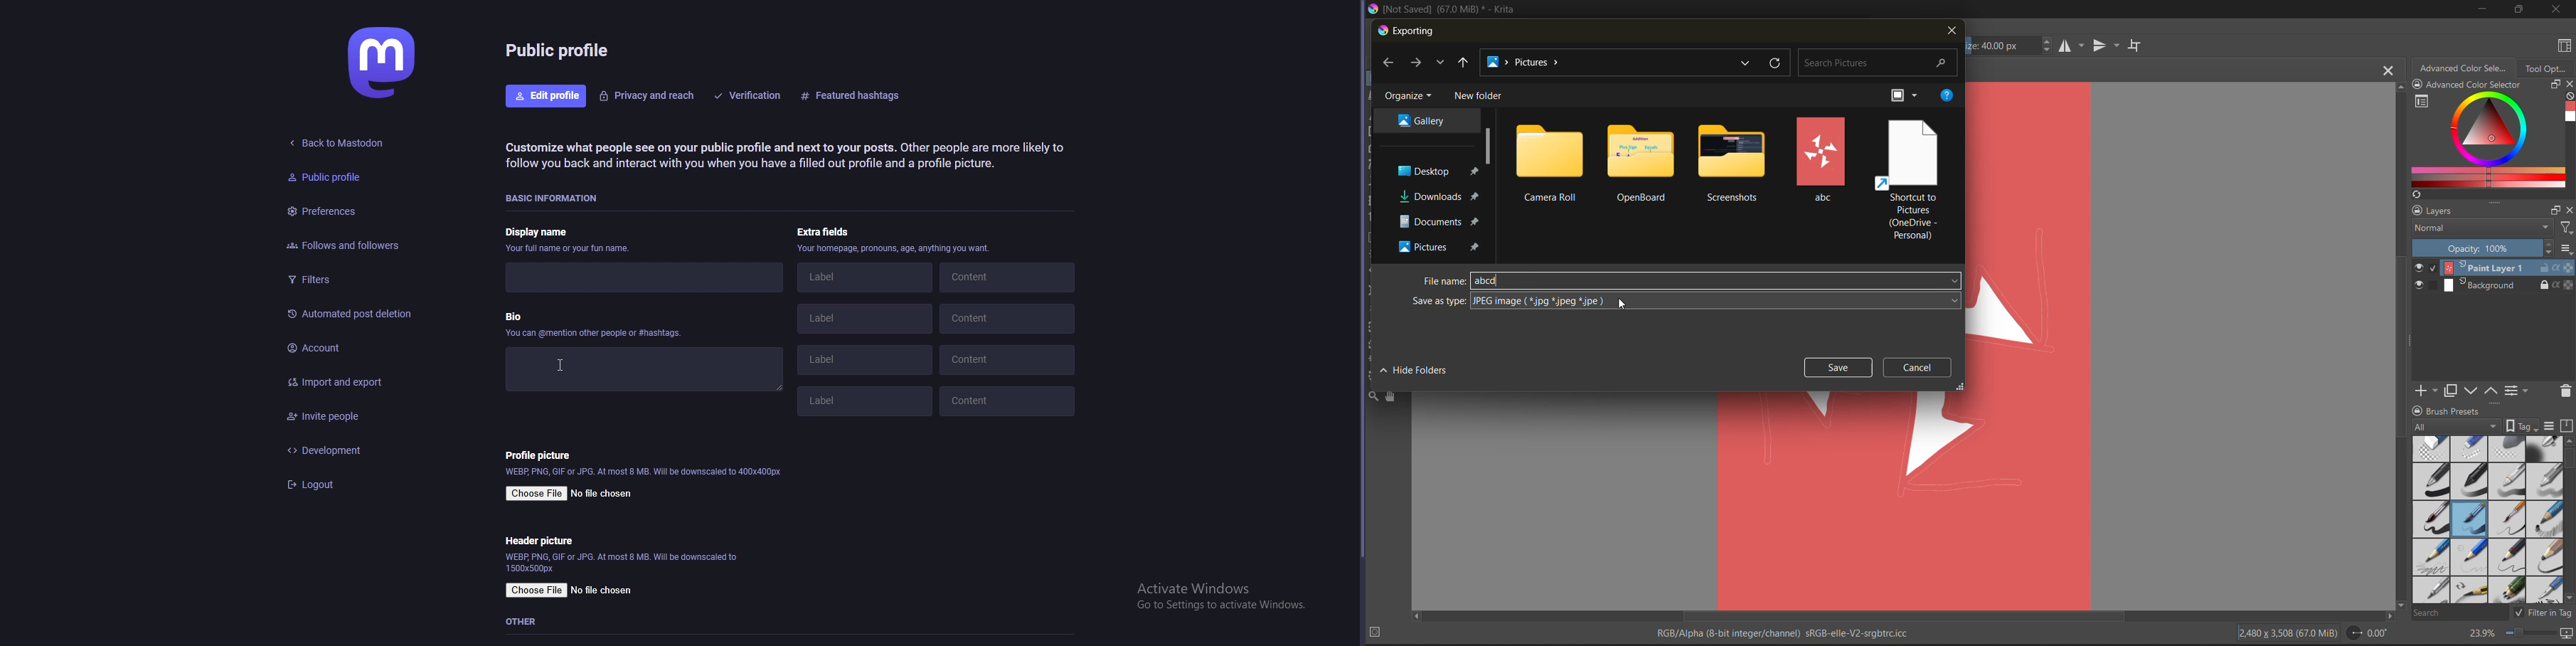 The width and height of the screenshot is (2576, 672). I want to click on lock/unlock docker, so click(2418, 409).